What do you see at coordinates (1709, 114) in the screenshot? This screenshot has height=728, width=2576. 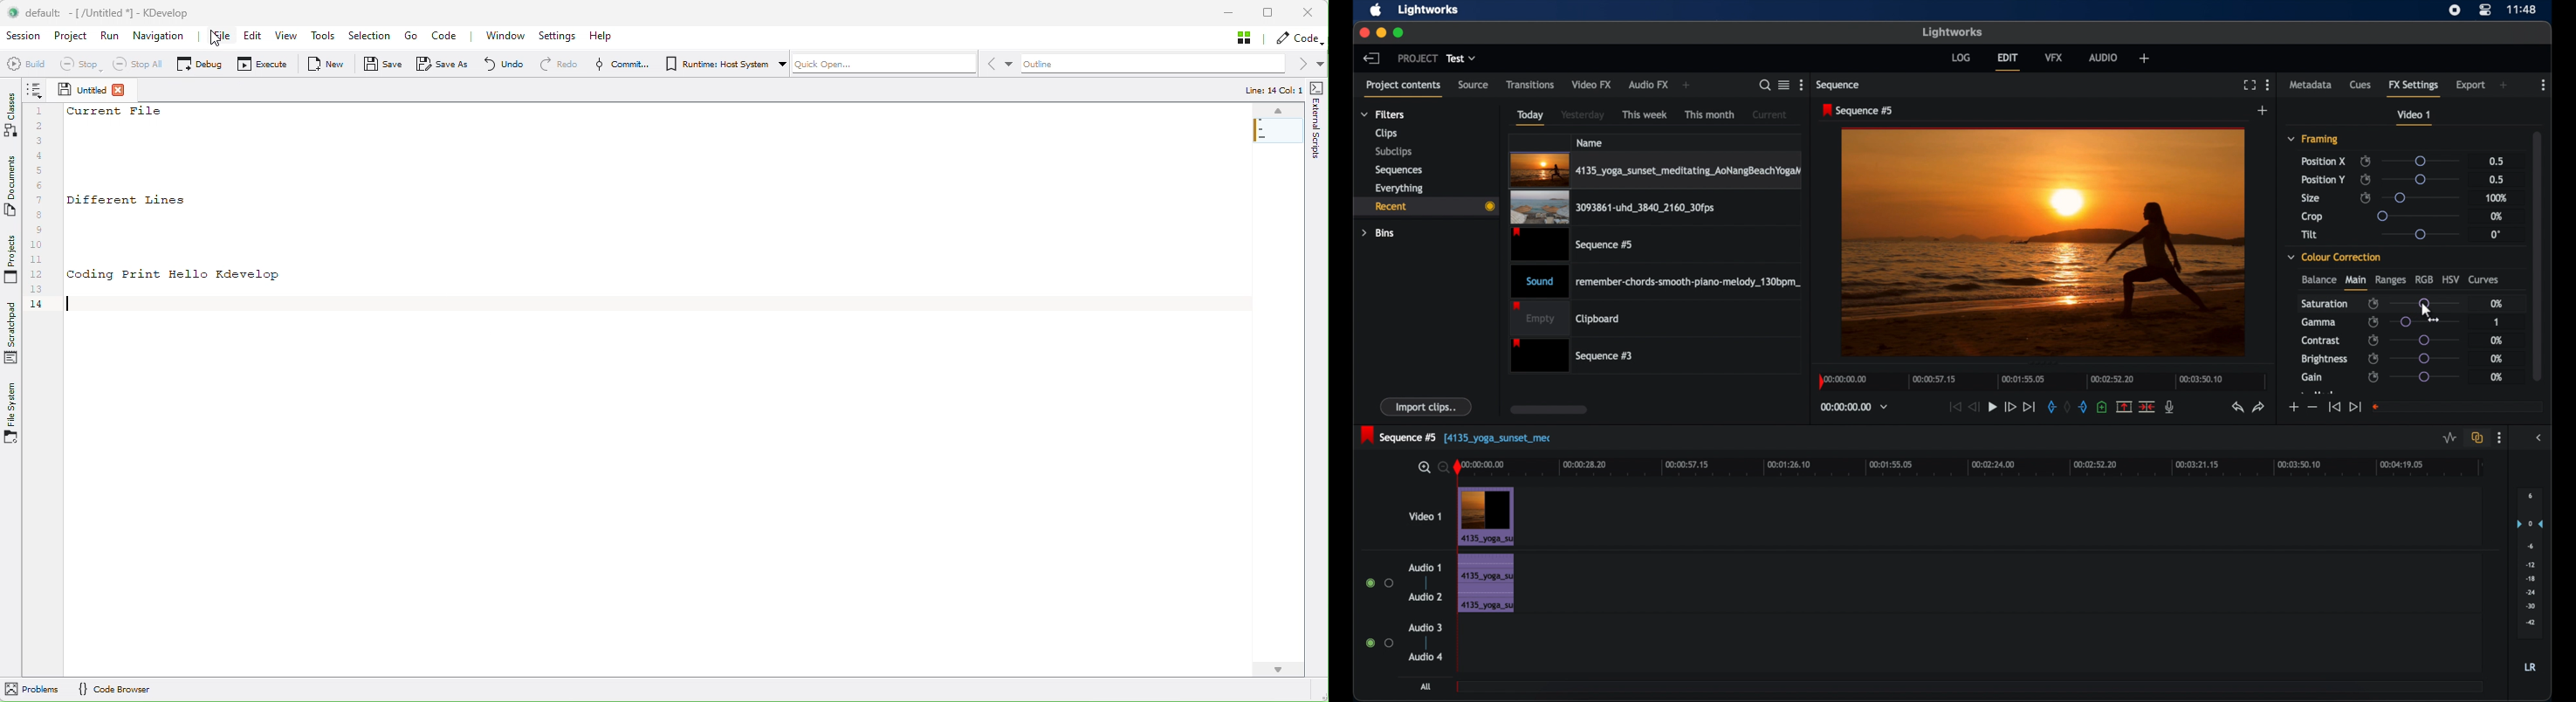 I see `this month` at bounding box center [1709, 114].